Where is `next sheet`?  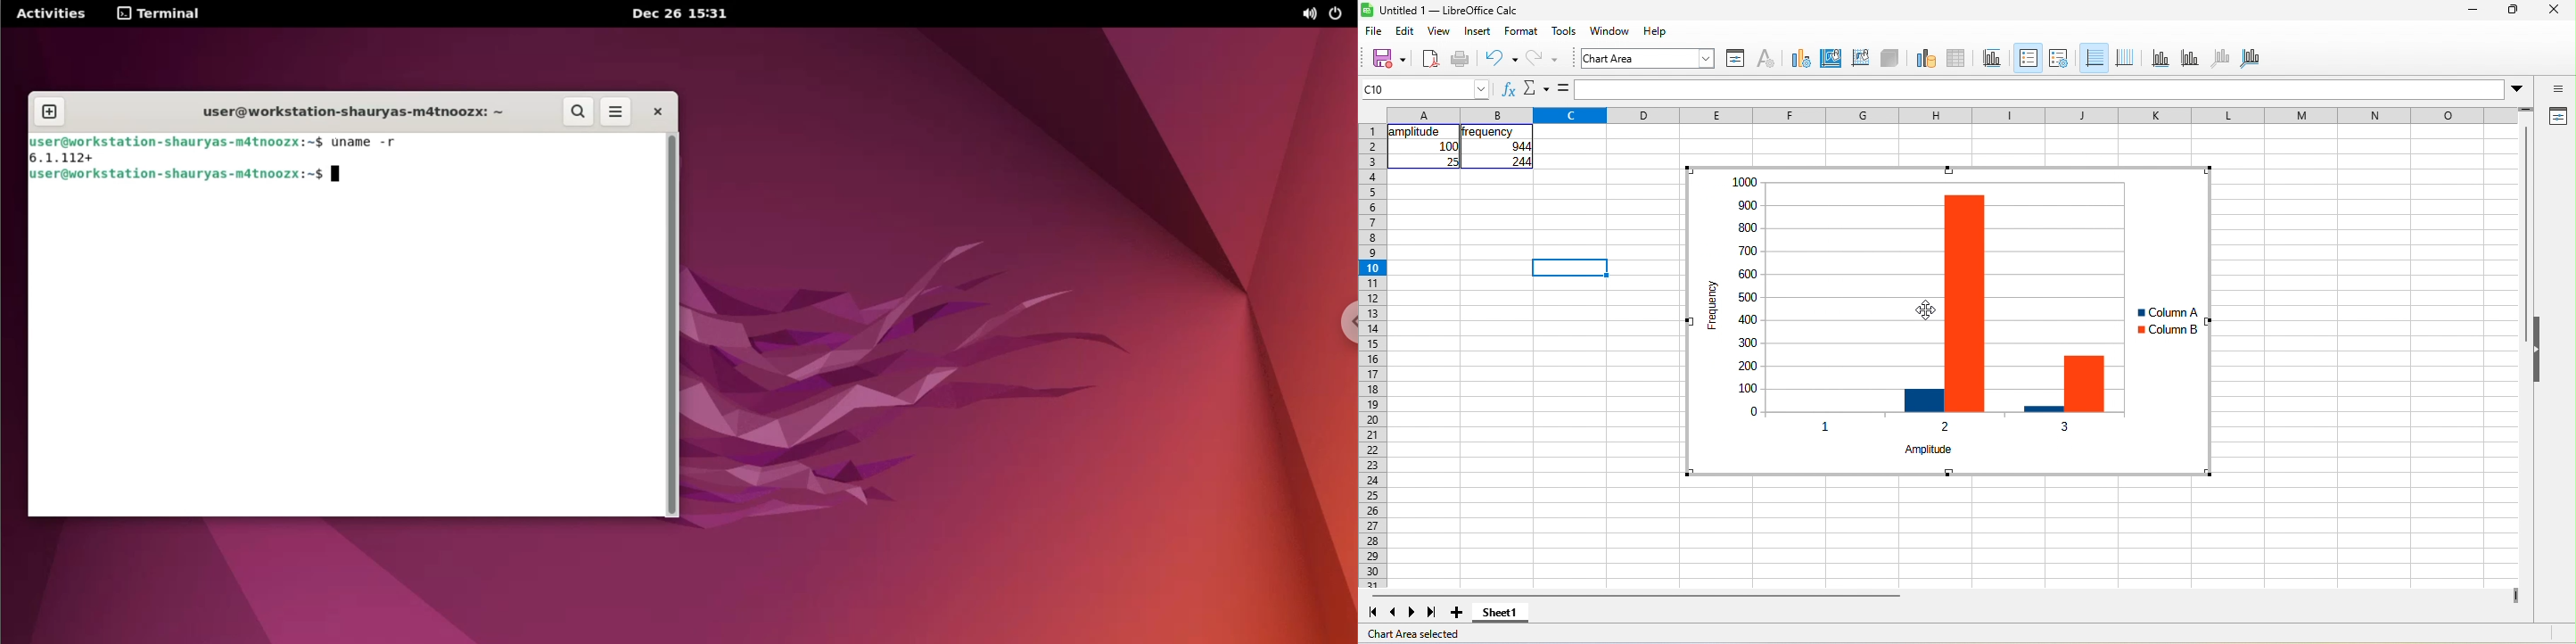 next sheet is located at coordinates (1411, 613).